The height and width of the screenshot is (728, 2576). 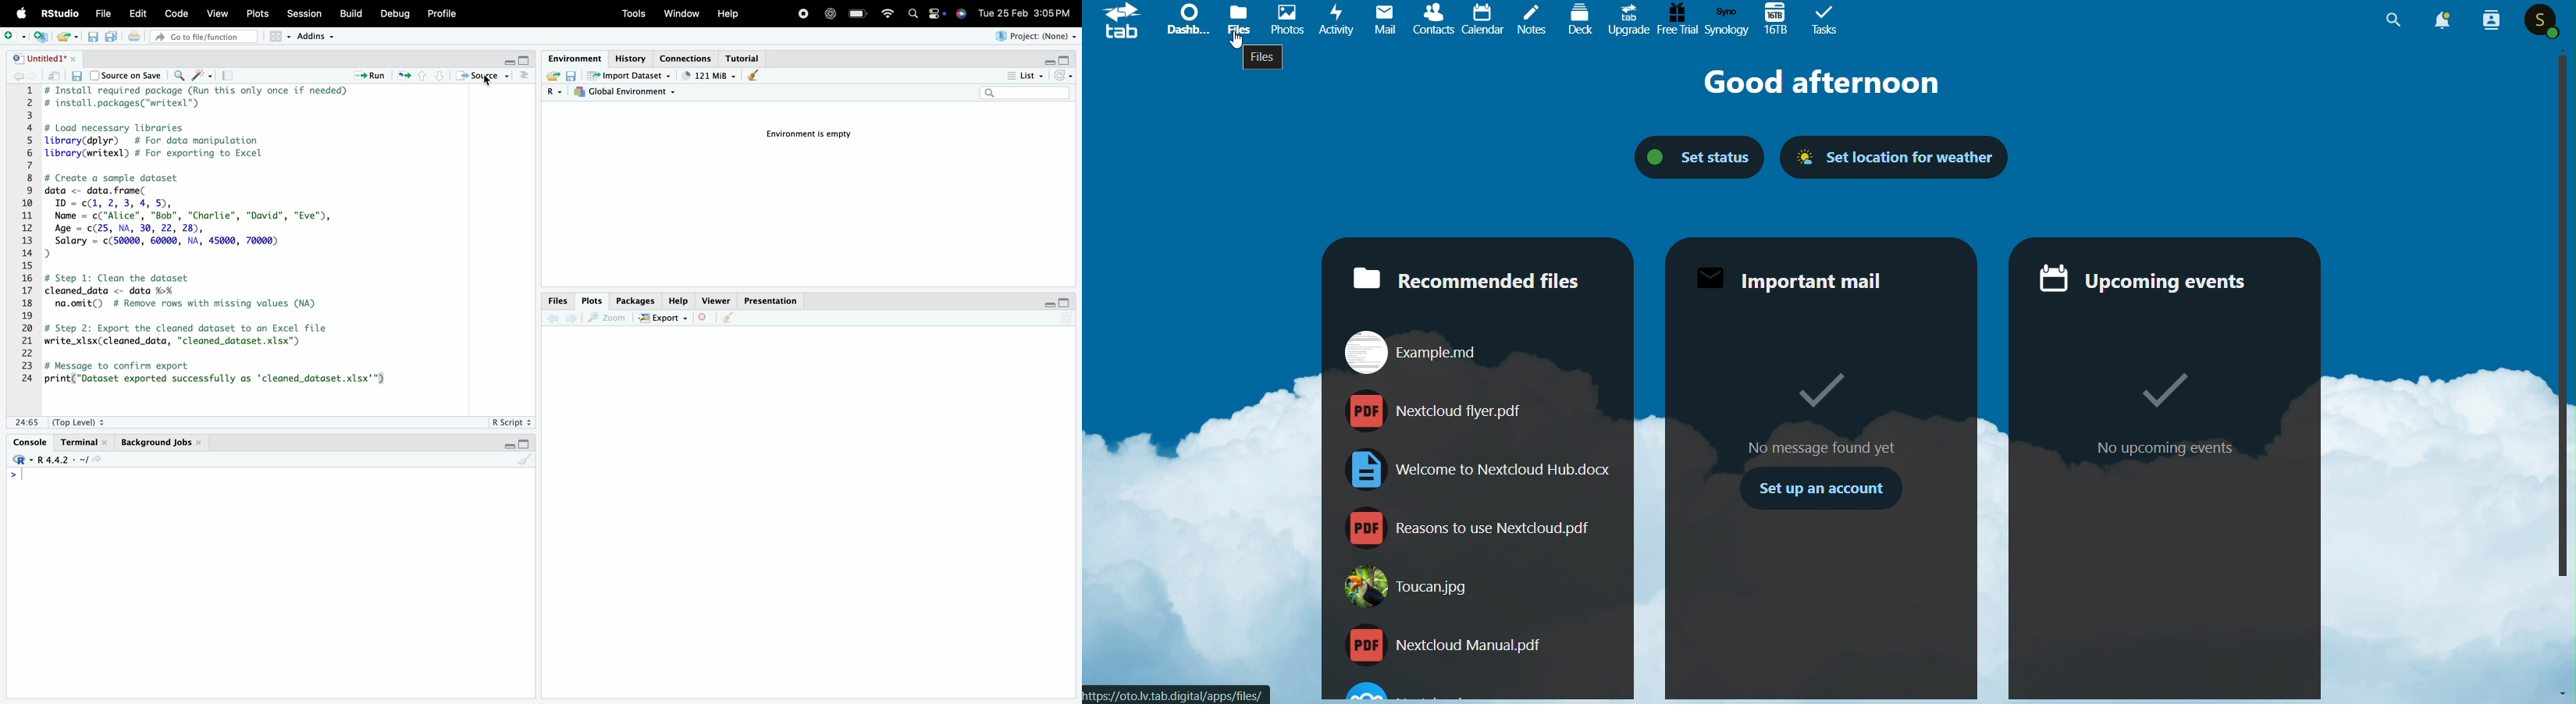 What do you see at coordinates (666, 317) in the screenshot?
I see `Export` at bounding box center [666, 317].